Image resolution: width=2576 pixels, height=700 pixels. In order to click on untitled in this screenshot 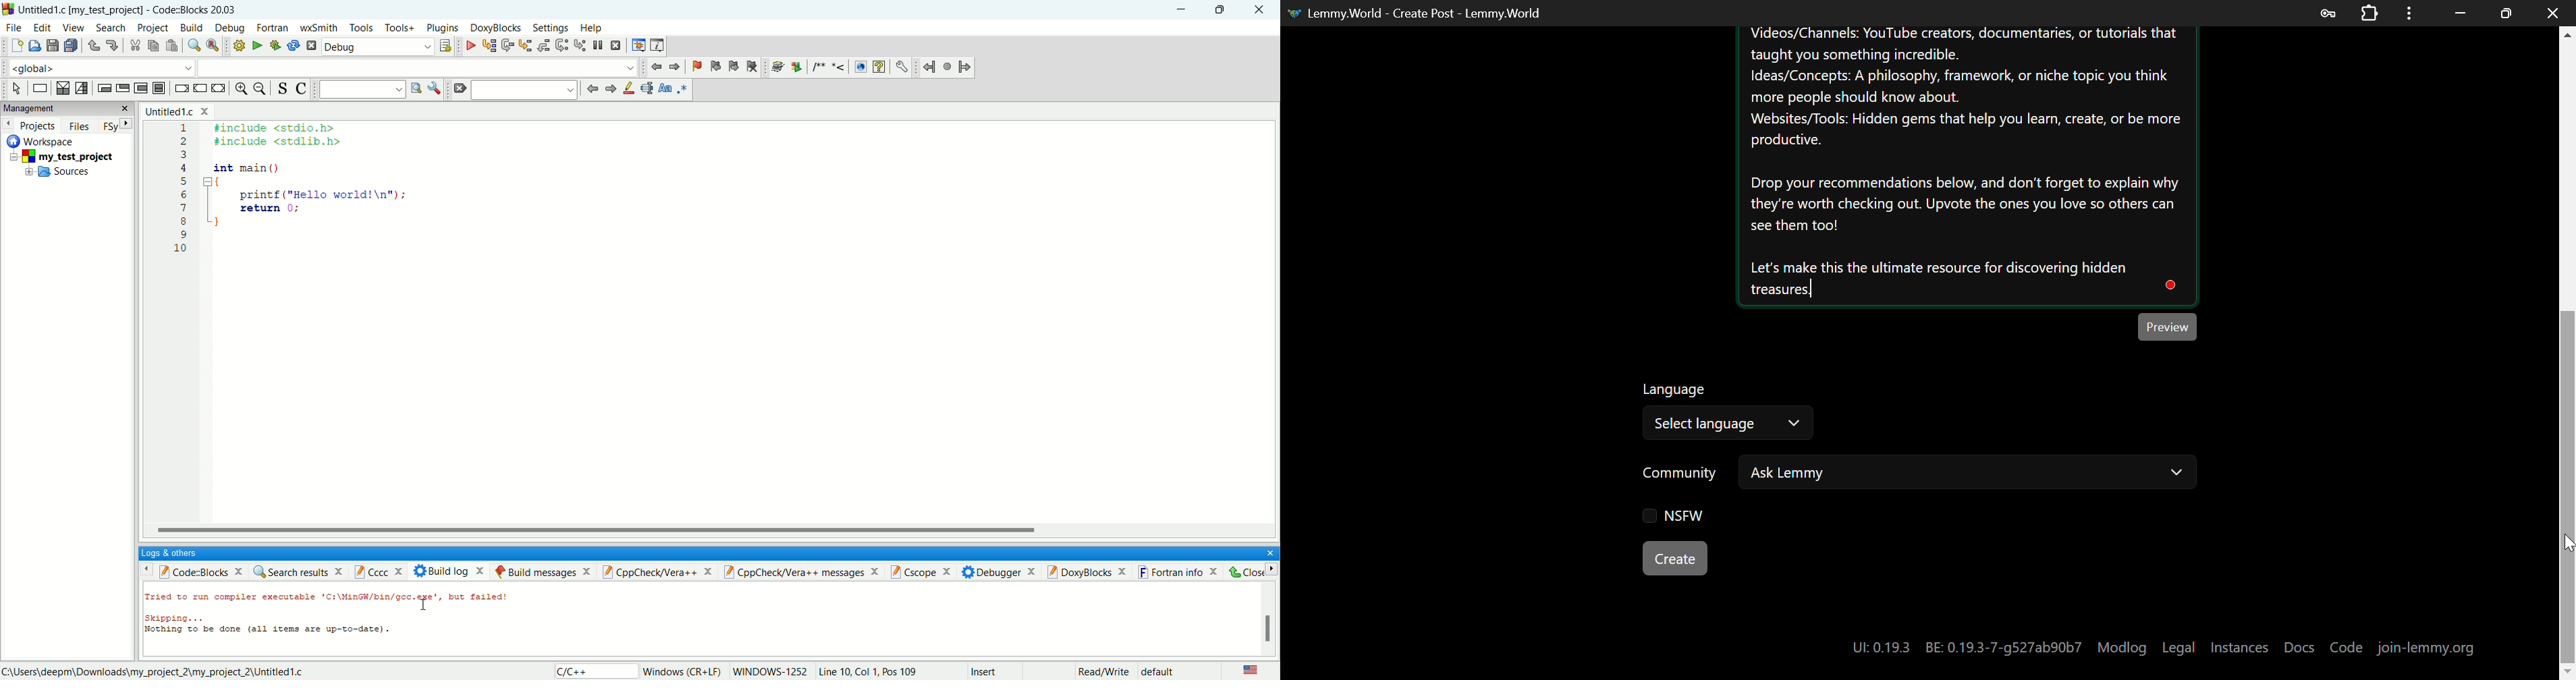, I will do `click(177, 111)`.